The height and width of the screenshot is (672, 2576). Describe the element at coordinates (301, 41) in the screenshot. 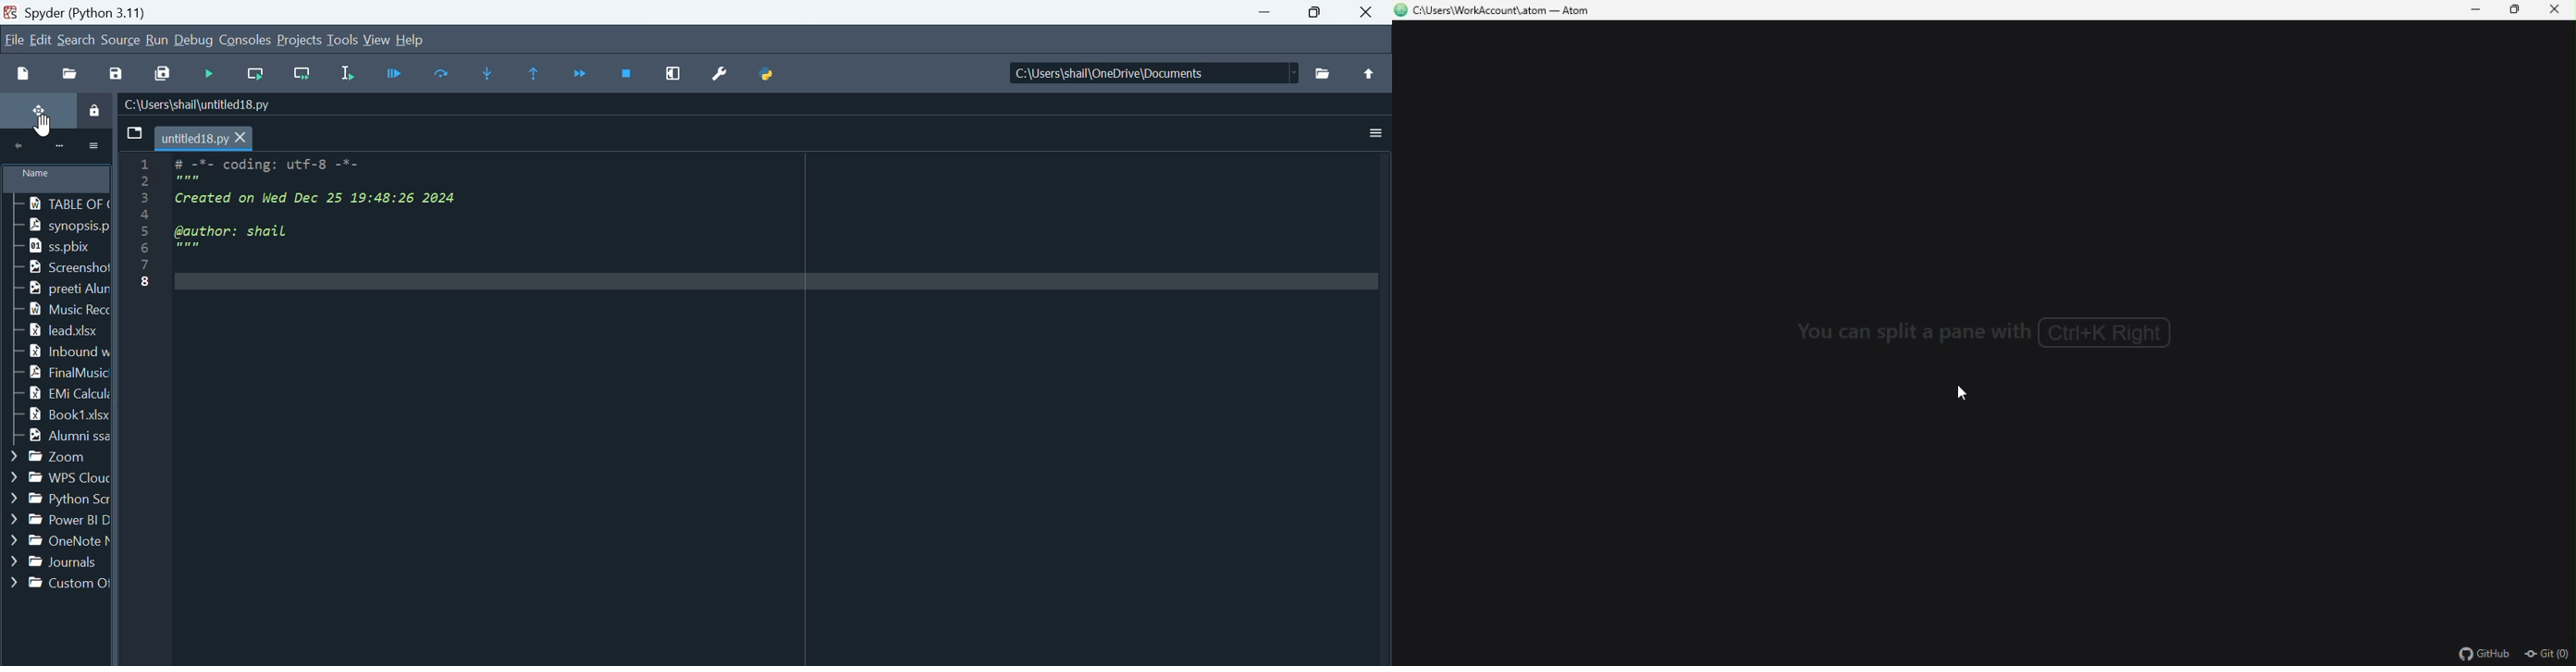

I see `` at that location.